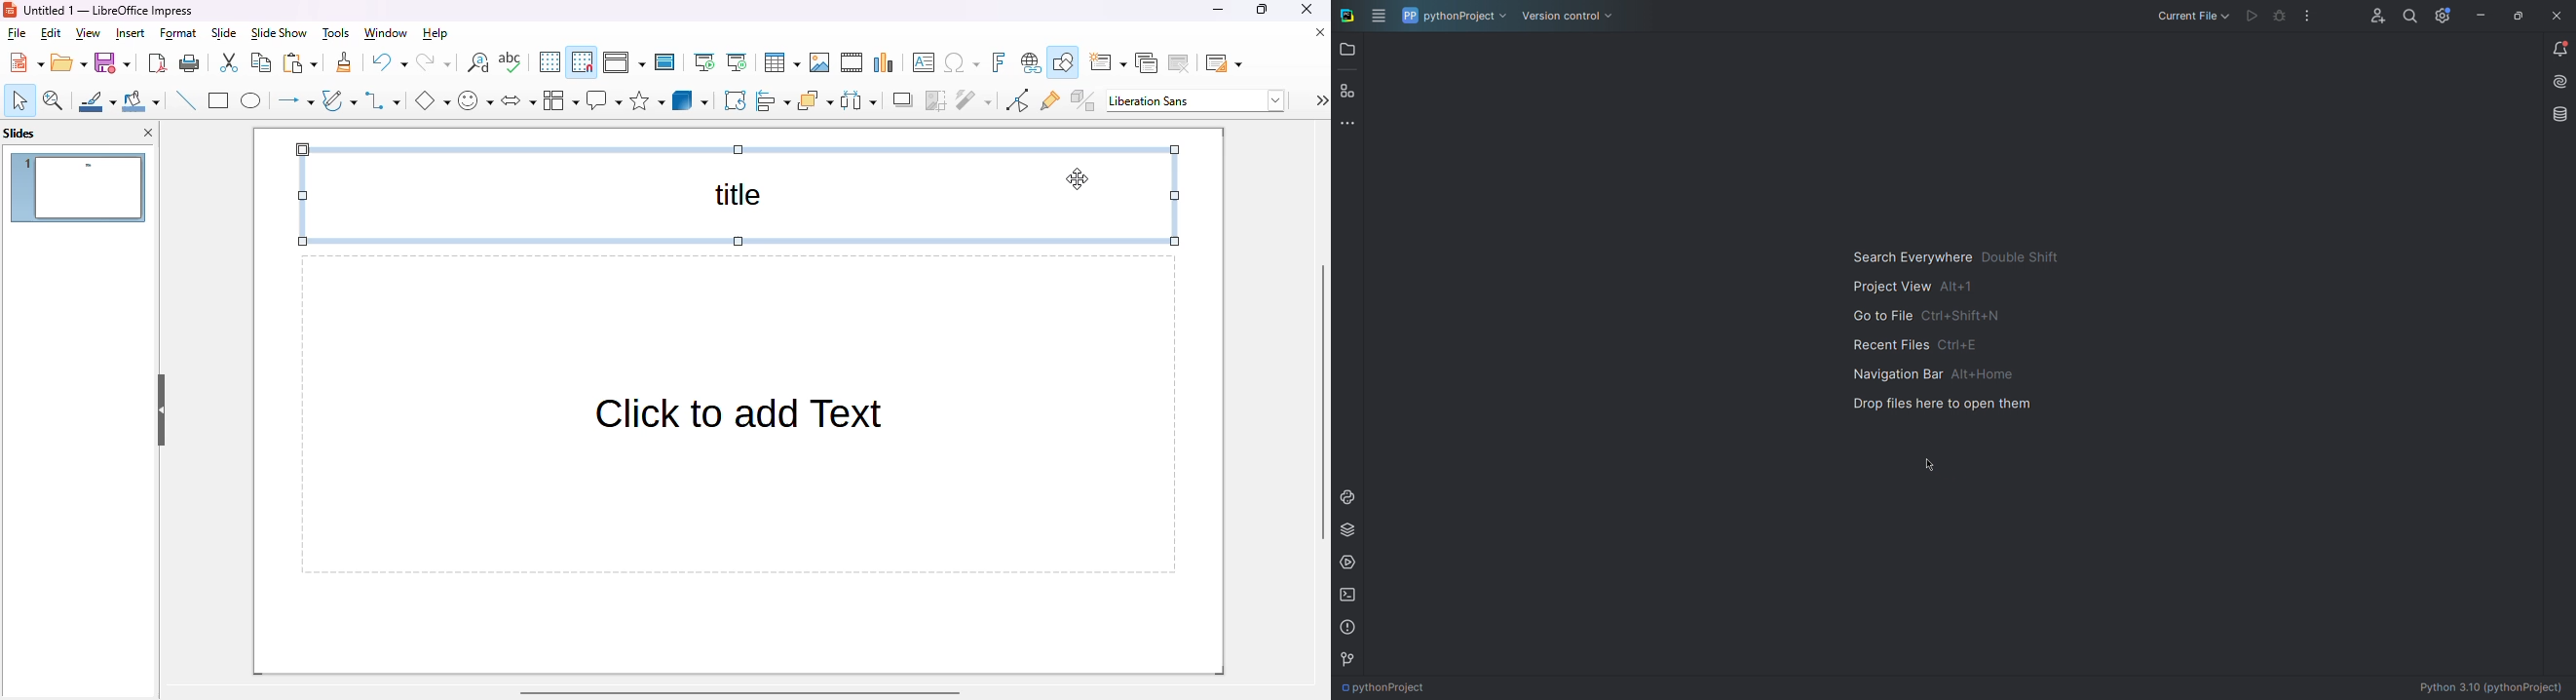  I want to click on version control, so click(1352, 658).